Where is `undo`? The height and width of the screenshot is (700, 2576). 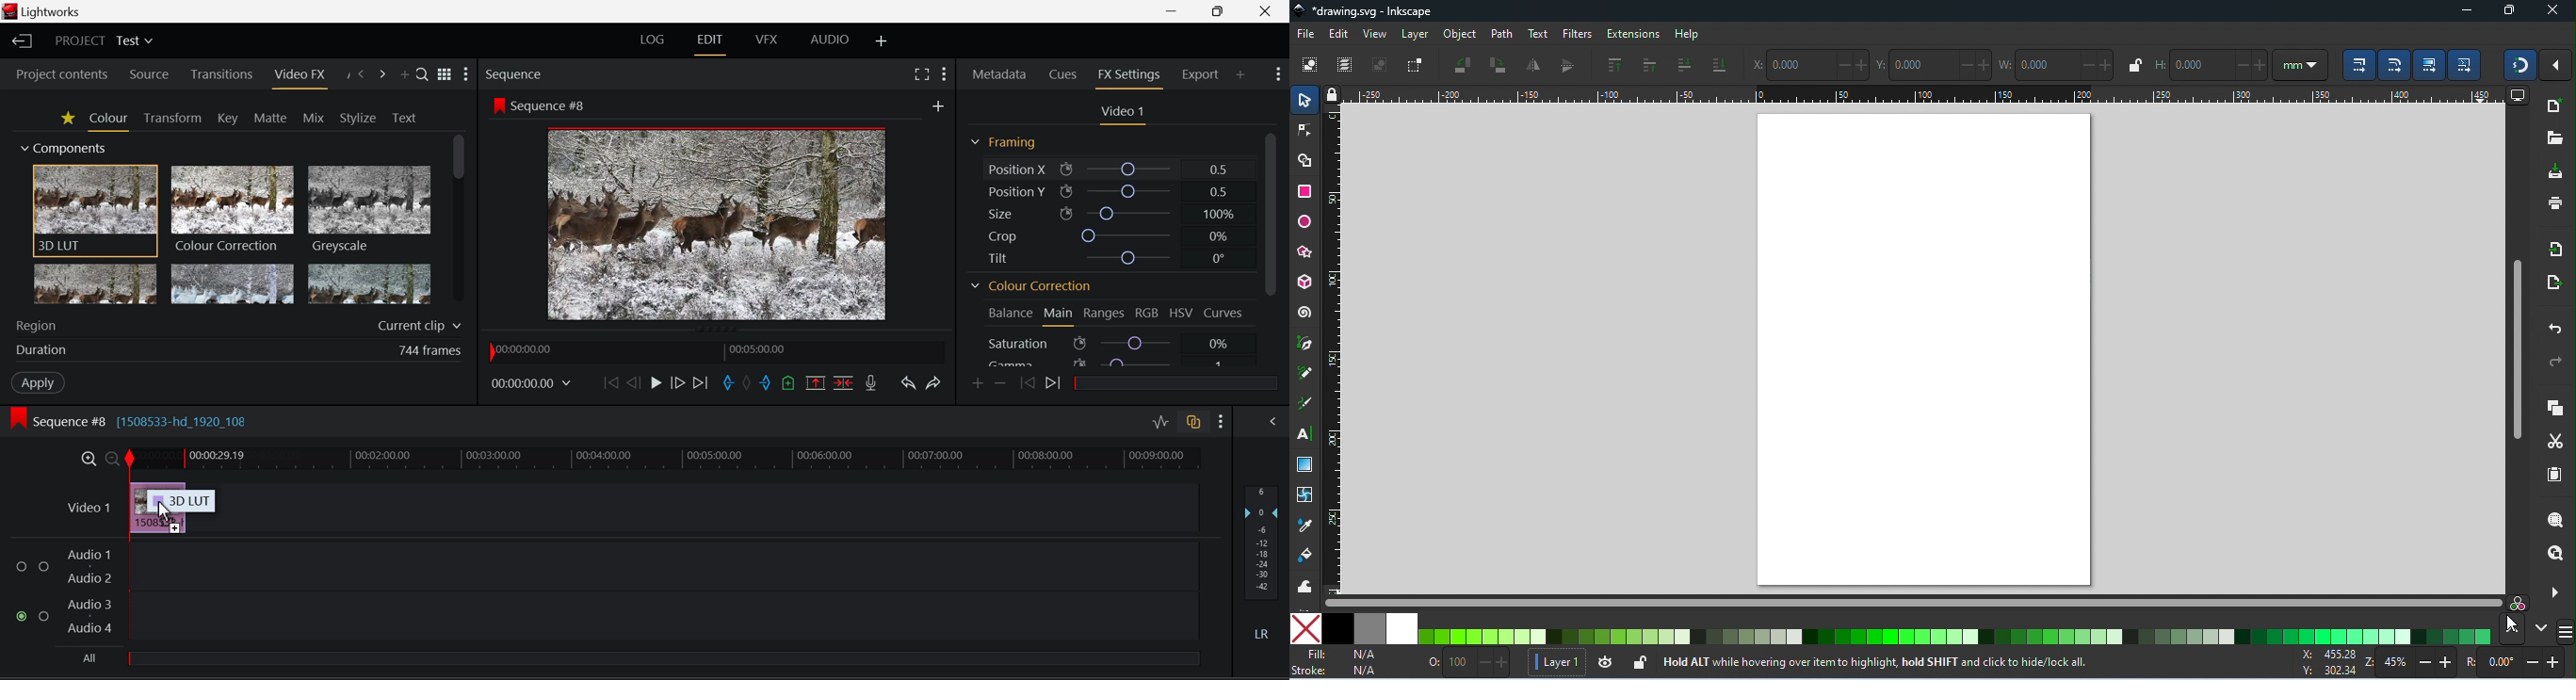
undo is located at coordinates (2552, 327).